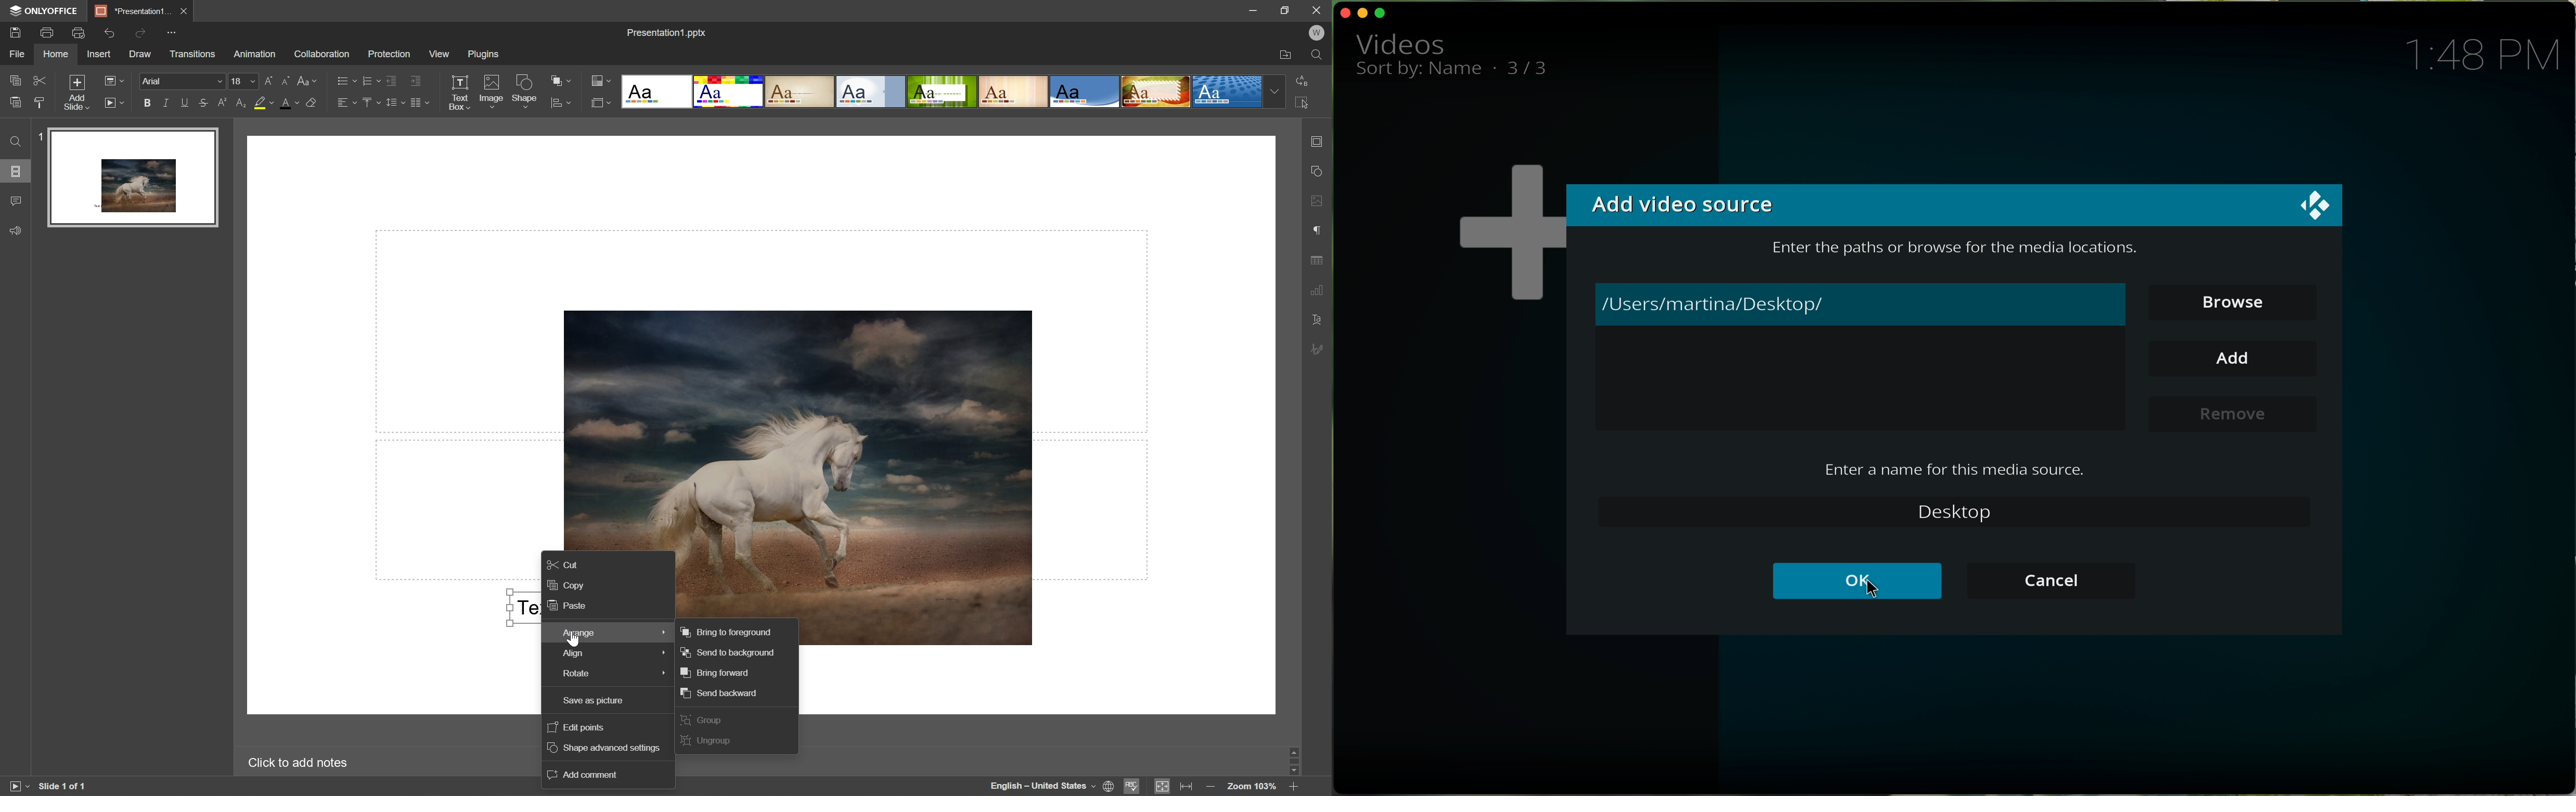 Image resolution: width=2576 pixels, height=812 pixels. I want to click on Italic, so click(166, 103).